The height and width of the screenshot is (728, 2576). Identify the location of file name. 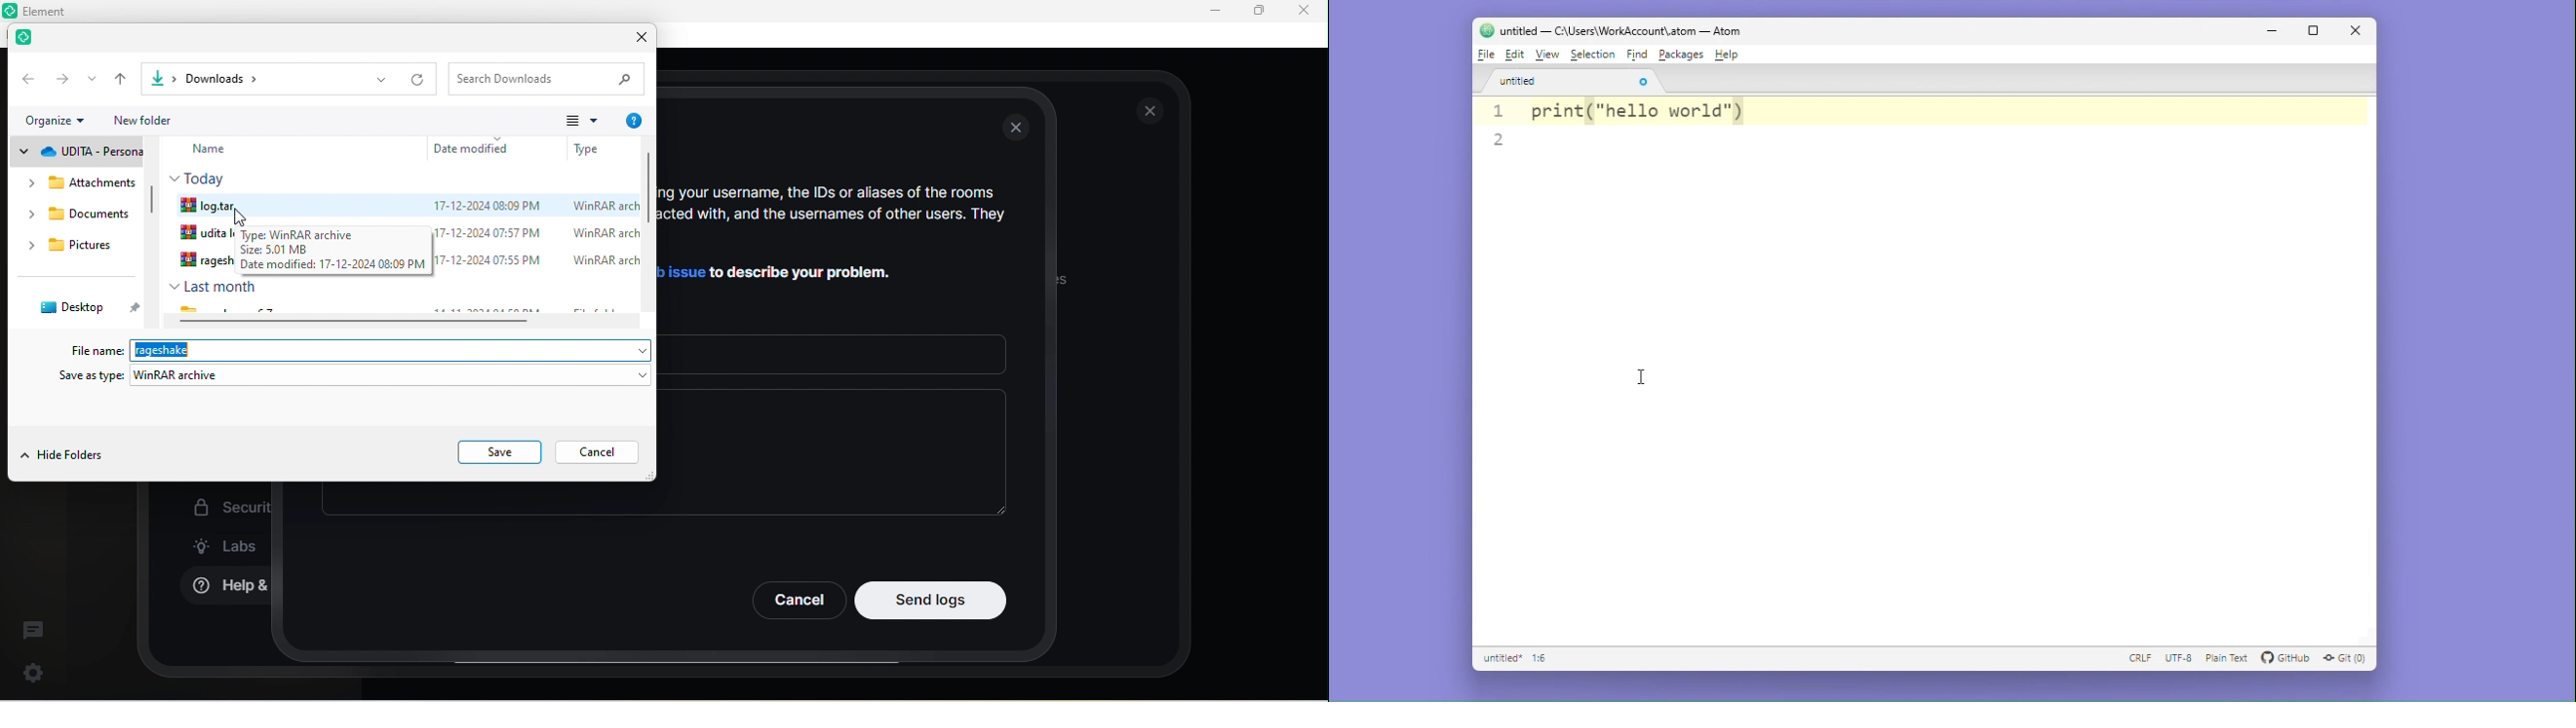
(99, 350).